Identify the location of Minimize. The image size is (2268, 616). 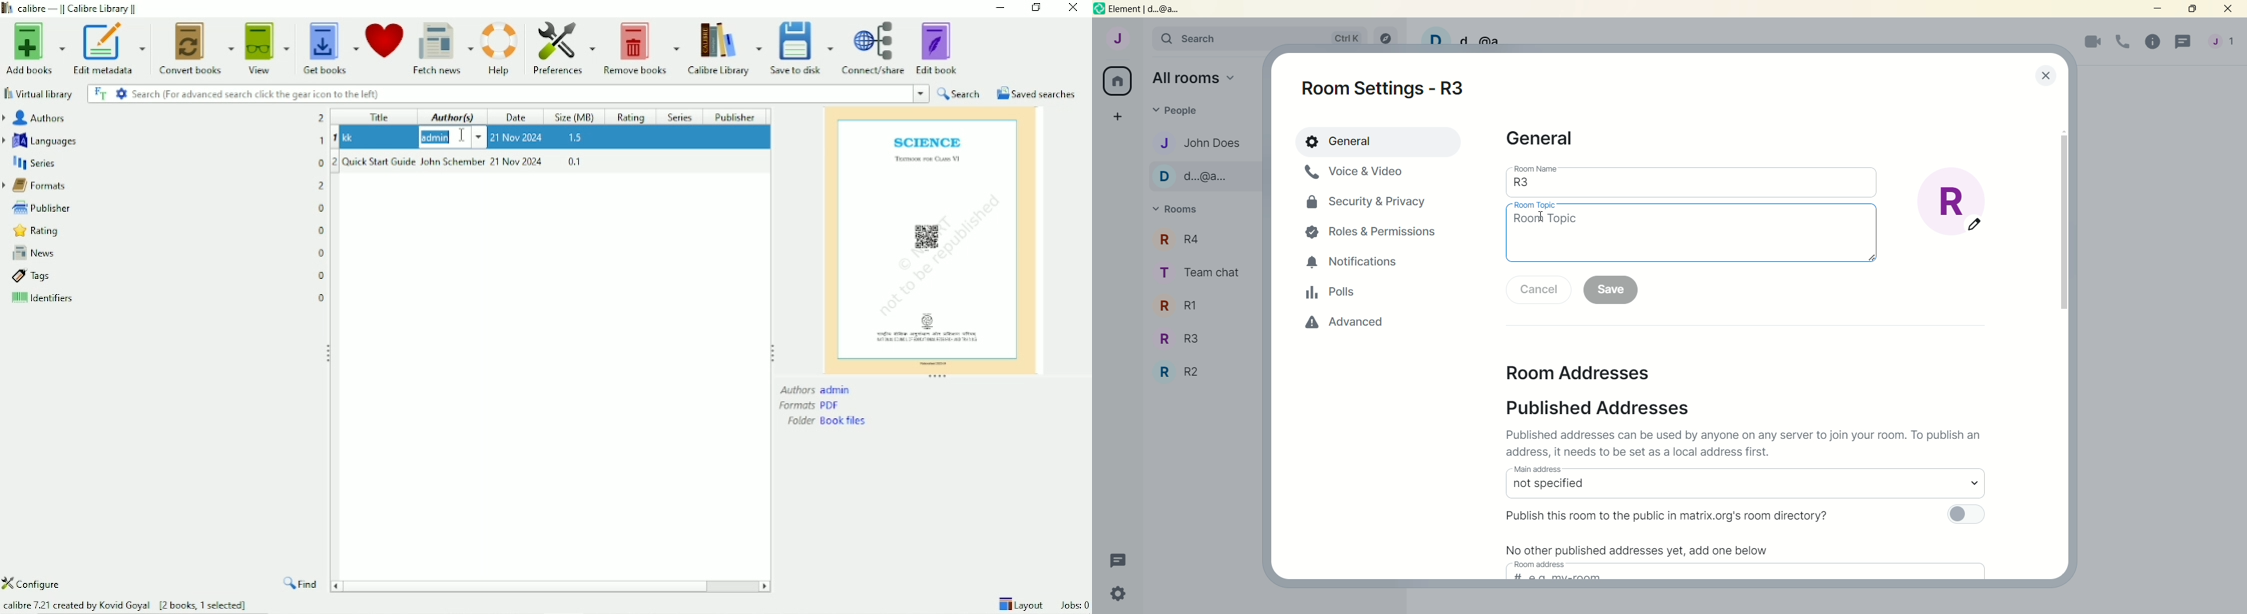
(1001, 7).